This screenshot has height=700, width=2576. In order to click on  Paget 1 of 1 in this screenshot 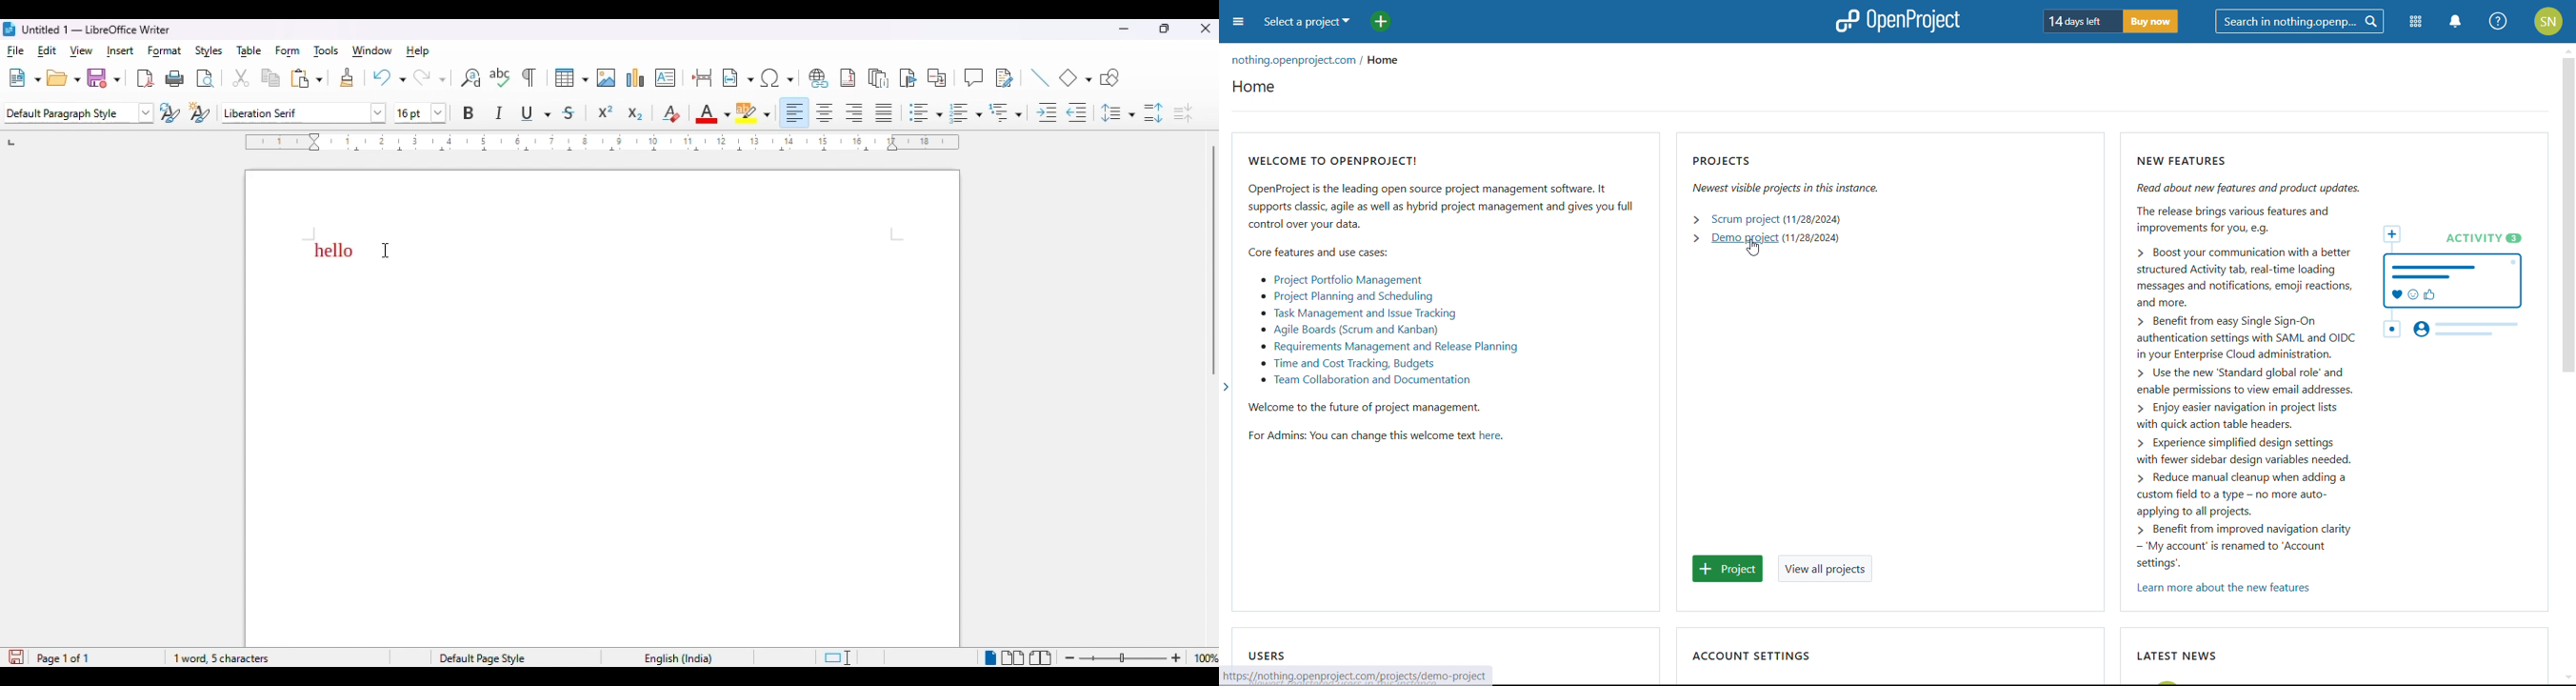, I will do `click(53, 656)`.